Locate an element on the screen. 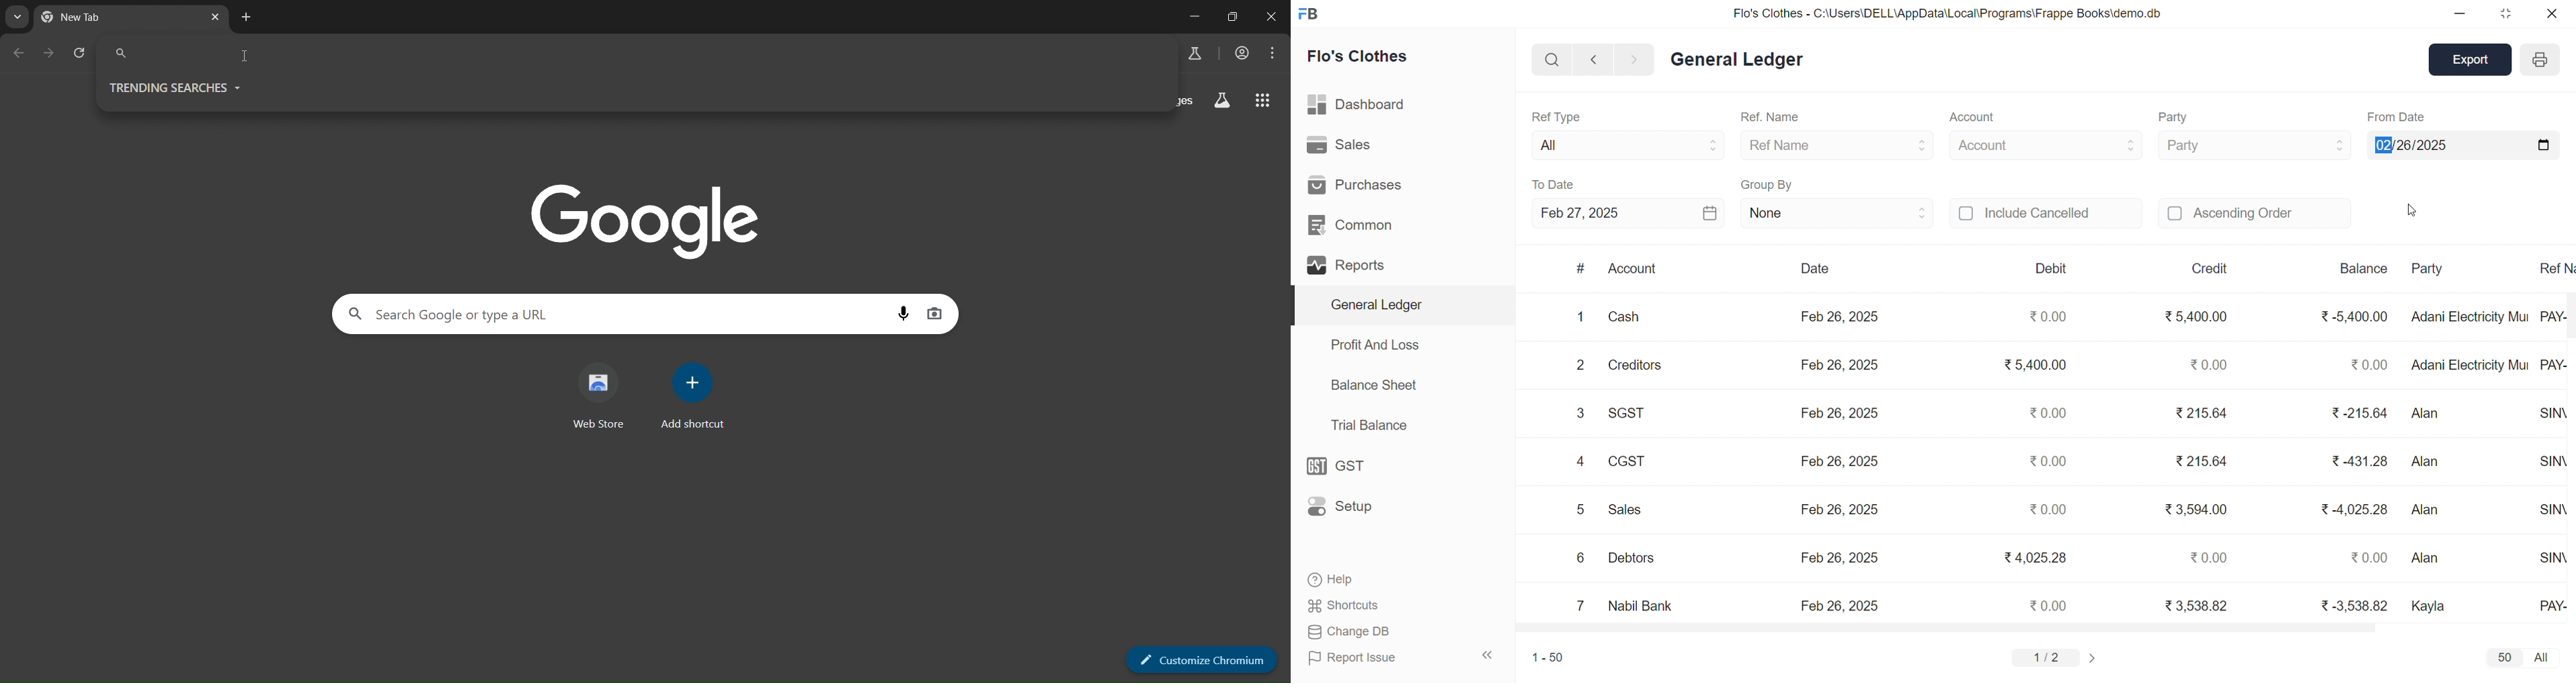 This screenshot has height=700, width=2576. Report Issue is located at coordinates (1354, 658).